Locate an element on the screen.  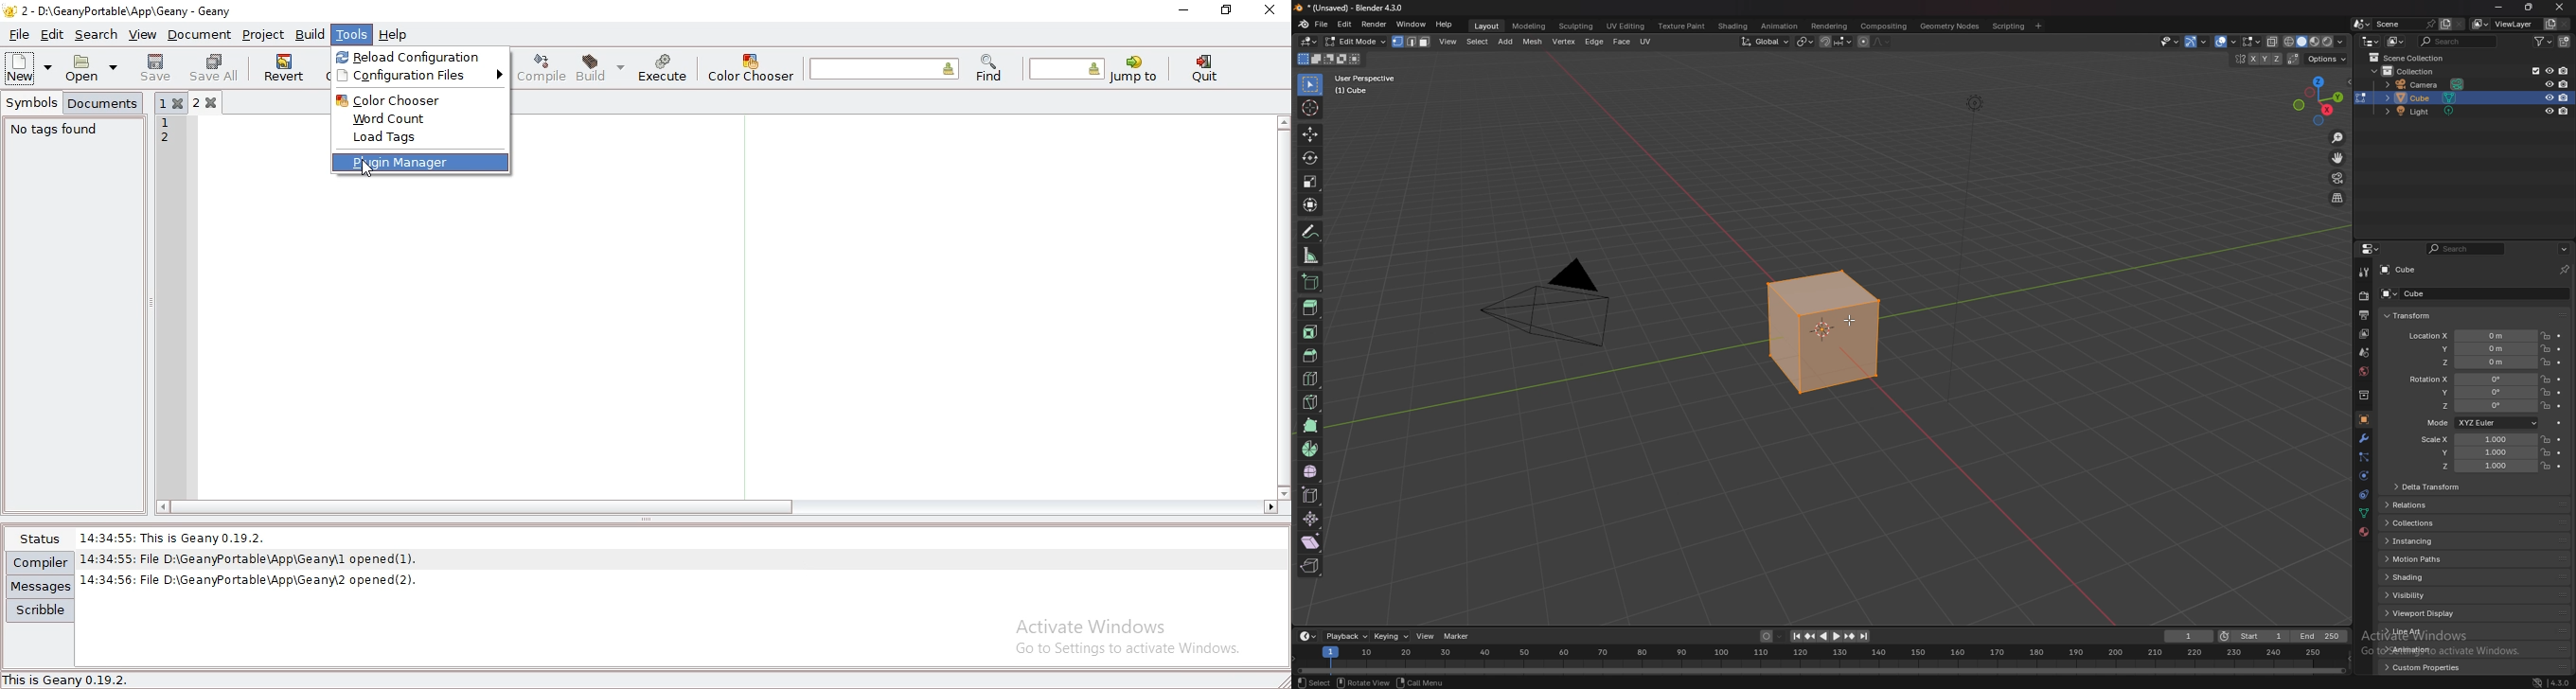
vertex is located at coordinates (1562, 41).